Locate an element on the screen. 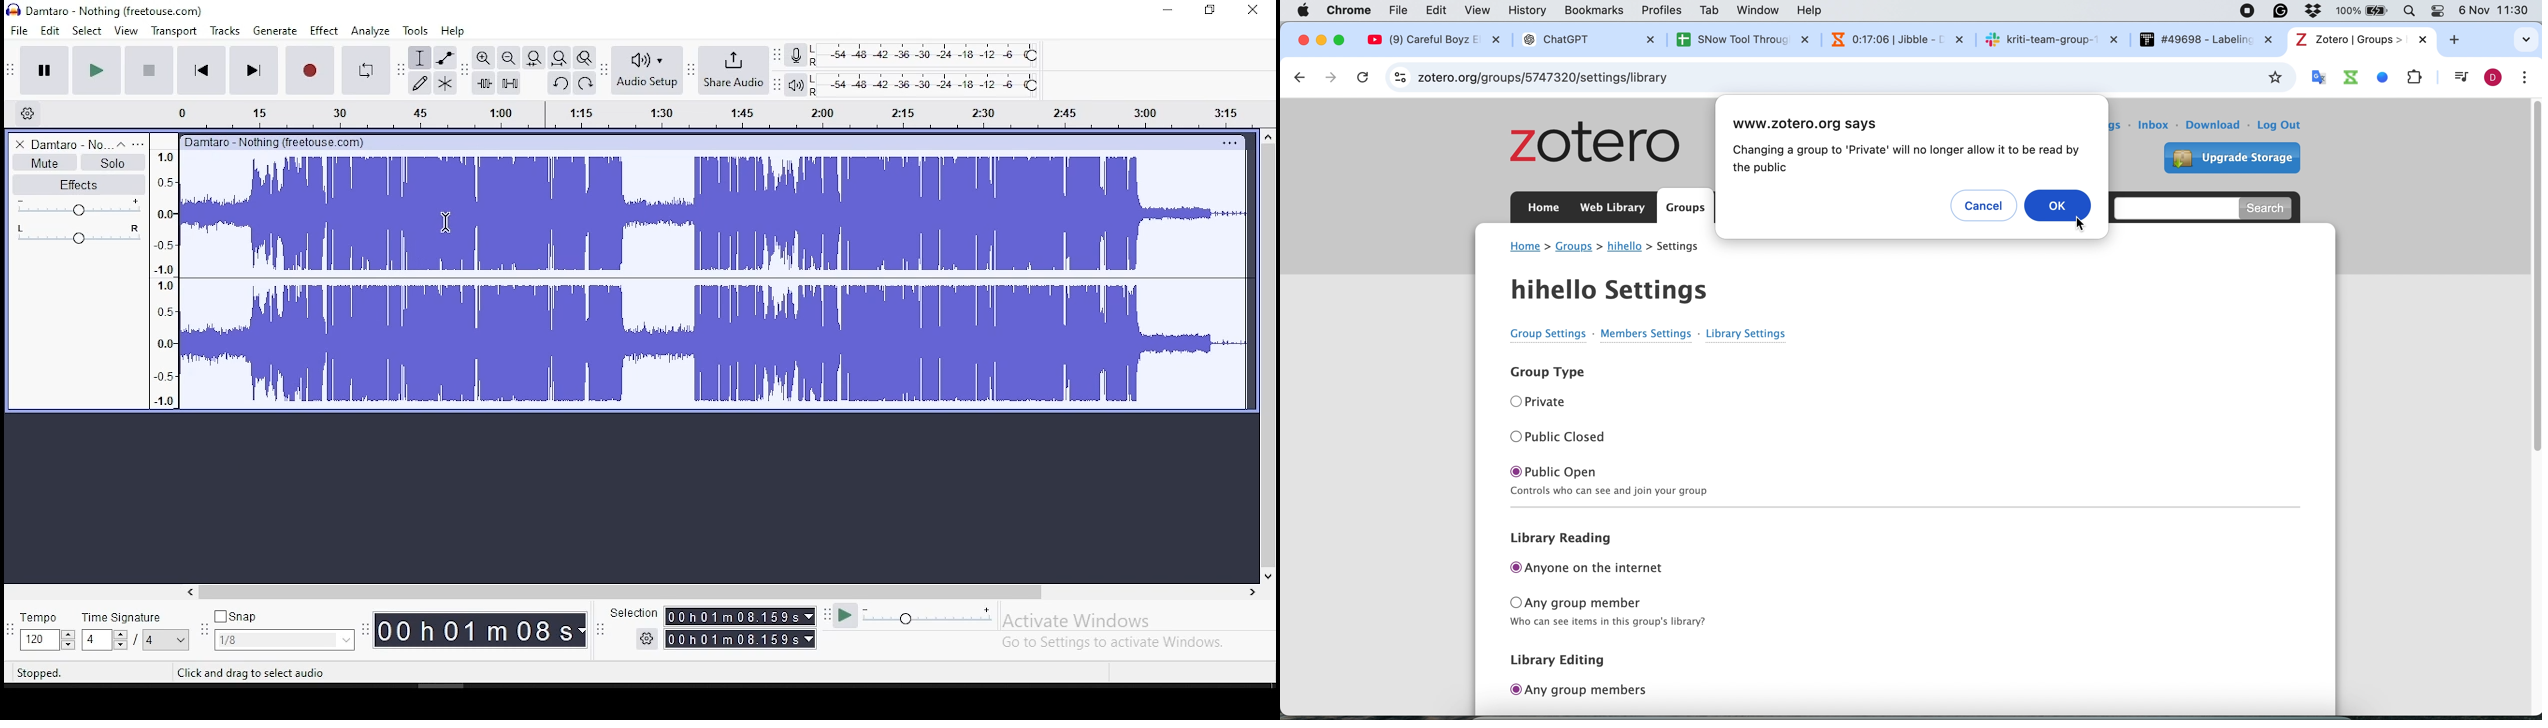 The width and height of the screenshot is (2548, 728). tab is located at coordinates (1711, 10).